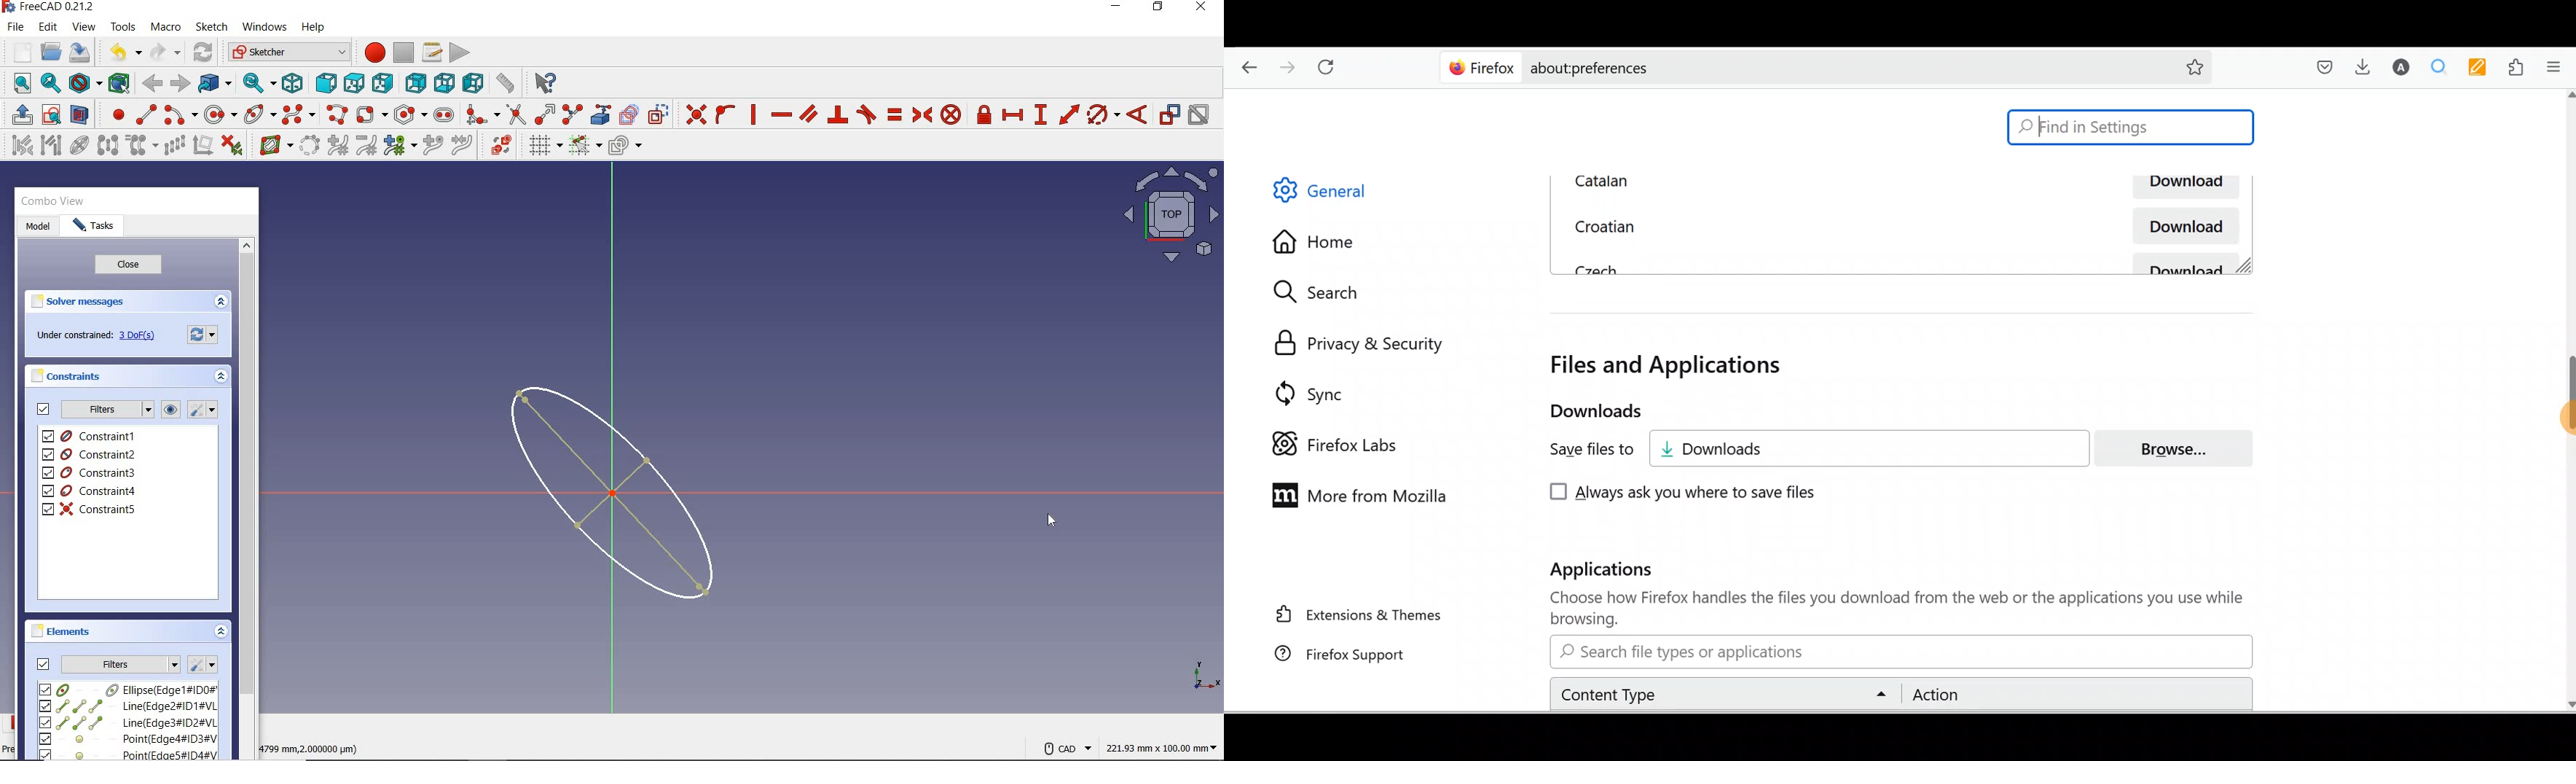 The height and width of the screenshot is (784, 2576). What do you see at coordinates (18, 144) in the screenshot?
I see `select associated constraint` at bounding box center [18, 144].